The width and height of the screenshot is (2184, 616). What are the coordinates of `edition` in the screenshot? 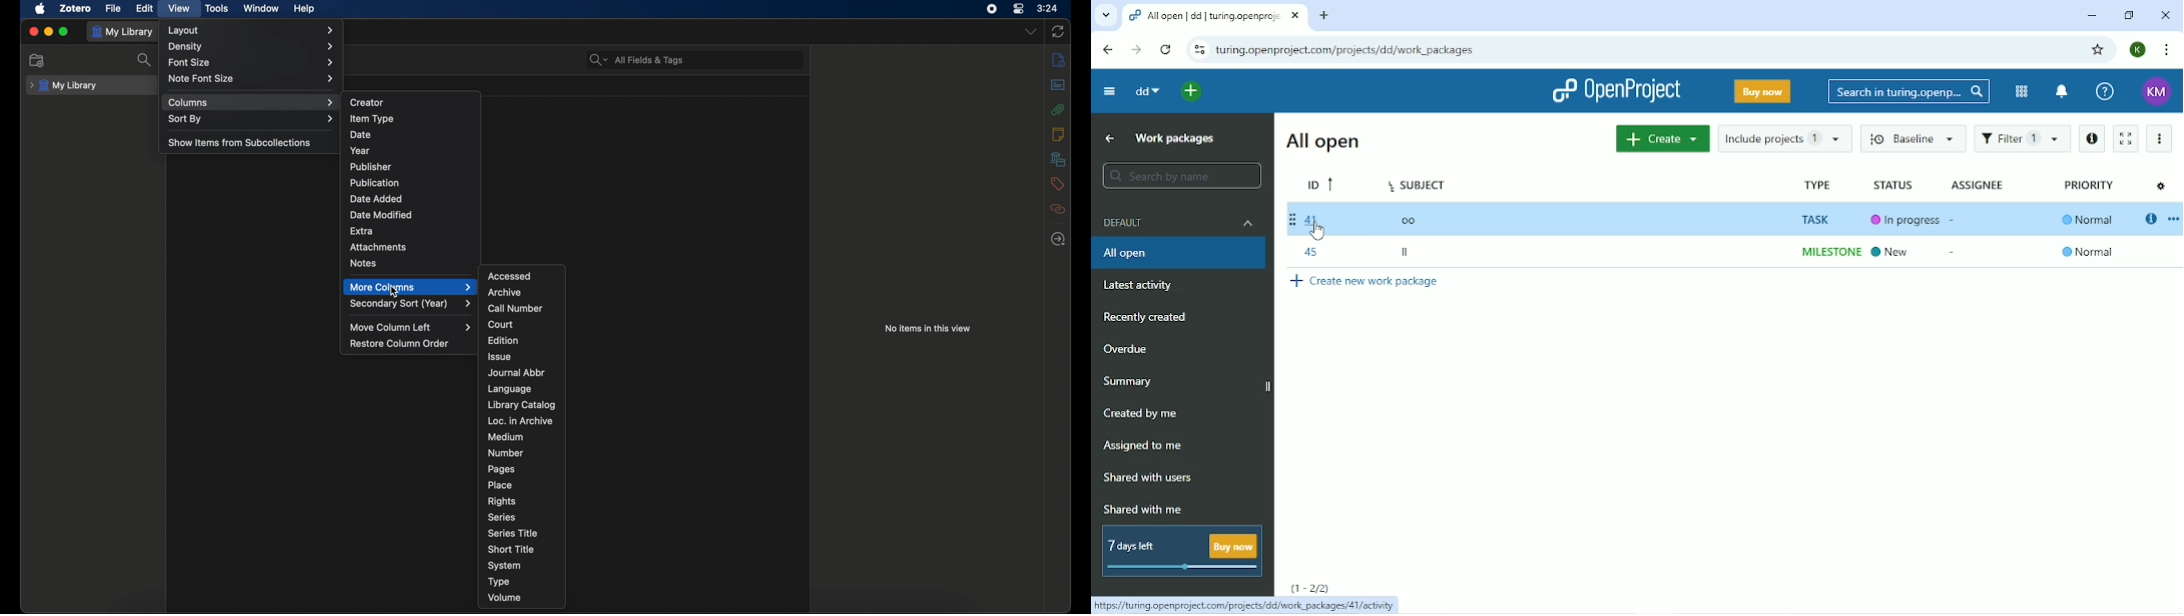 It's located at (504, 340).